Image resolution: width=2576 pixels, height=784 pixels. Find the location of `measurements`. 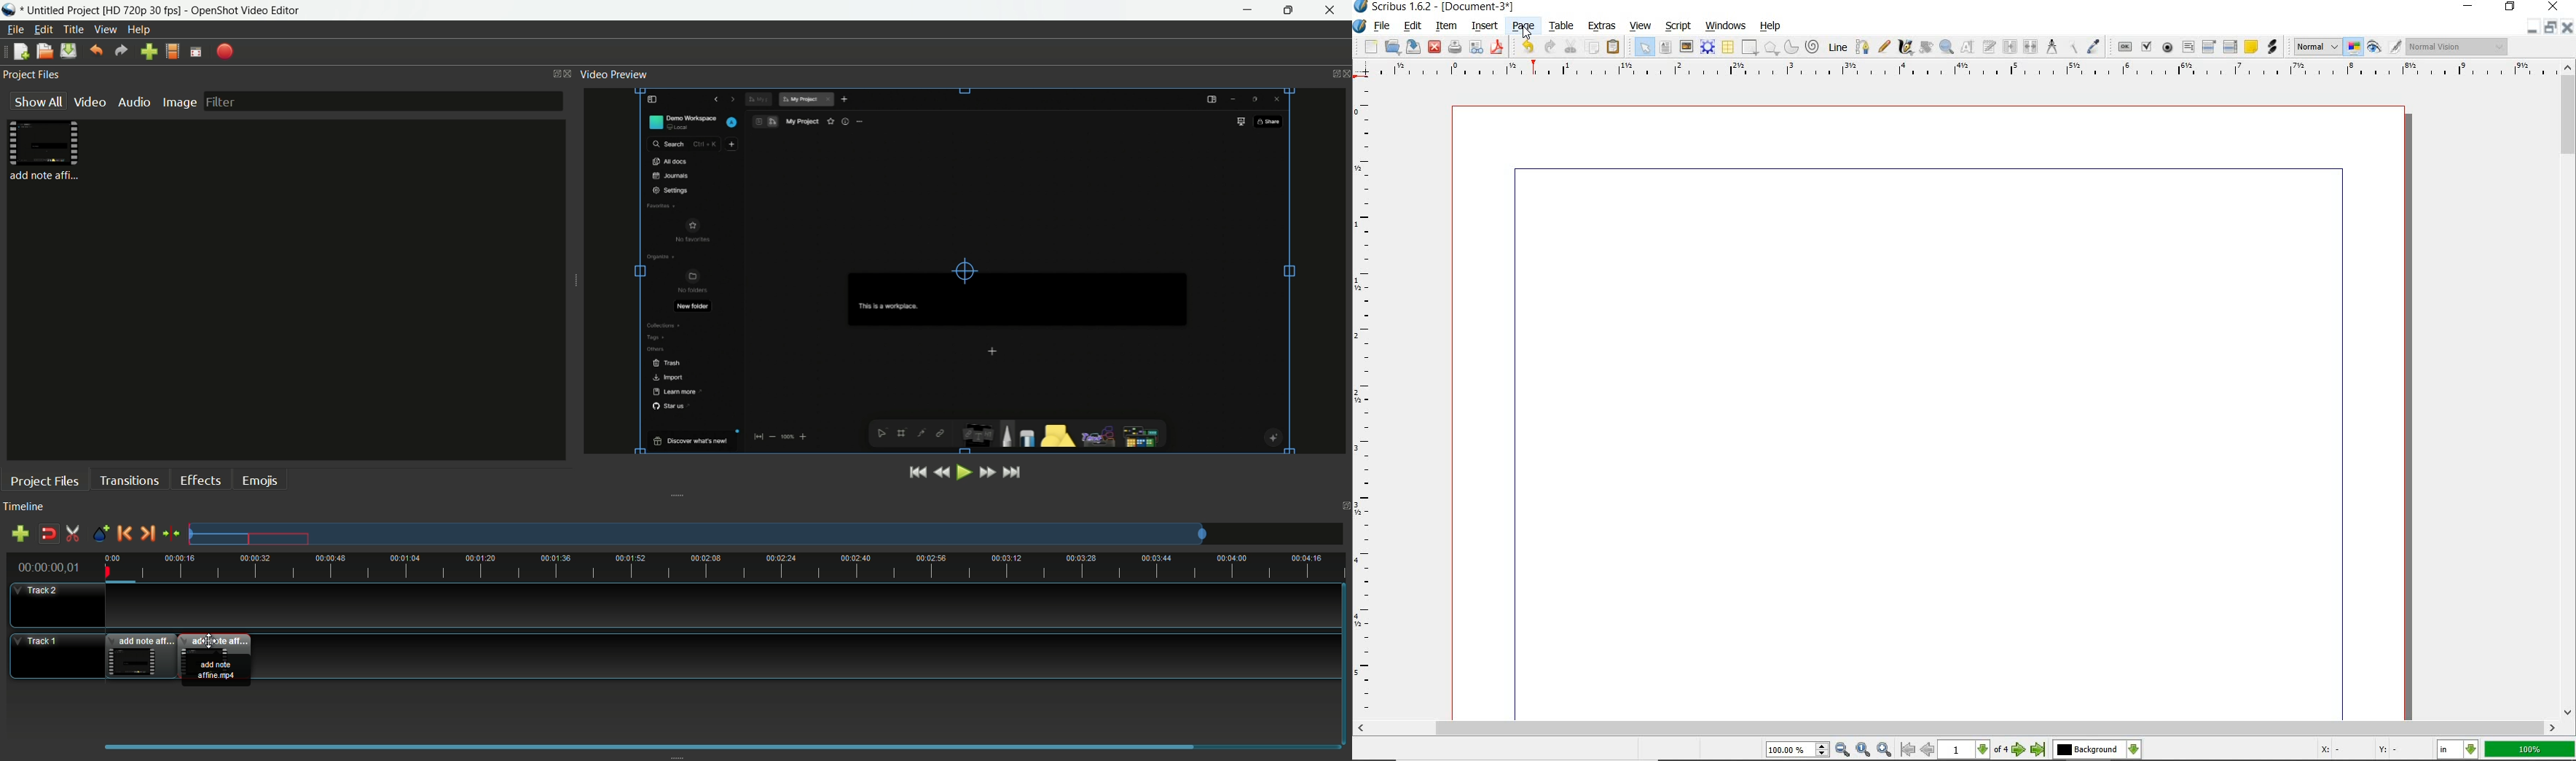

measurements is located at coordinates (2051, 47).